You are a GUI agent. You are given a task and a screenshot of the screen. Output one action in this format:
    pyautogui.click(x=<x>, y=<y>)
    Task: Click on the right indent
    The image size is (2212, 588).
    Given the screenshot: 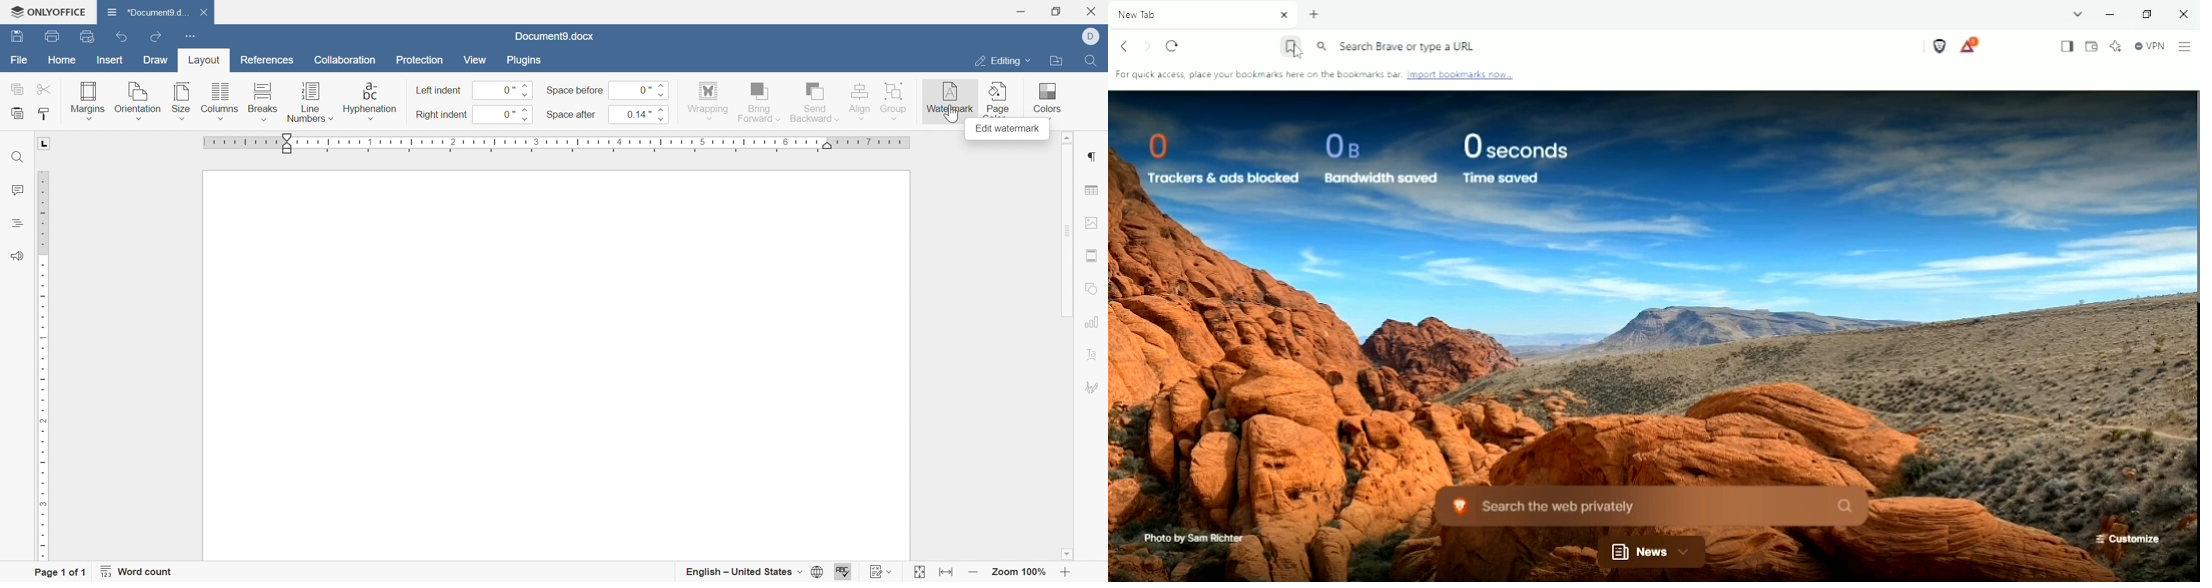 What is the action you would take?
    pyautogui.click(x=442, y=115)
    